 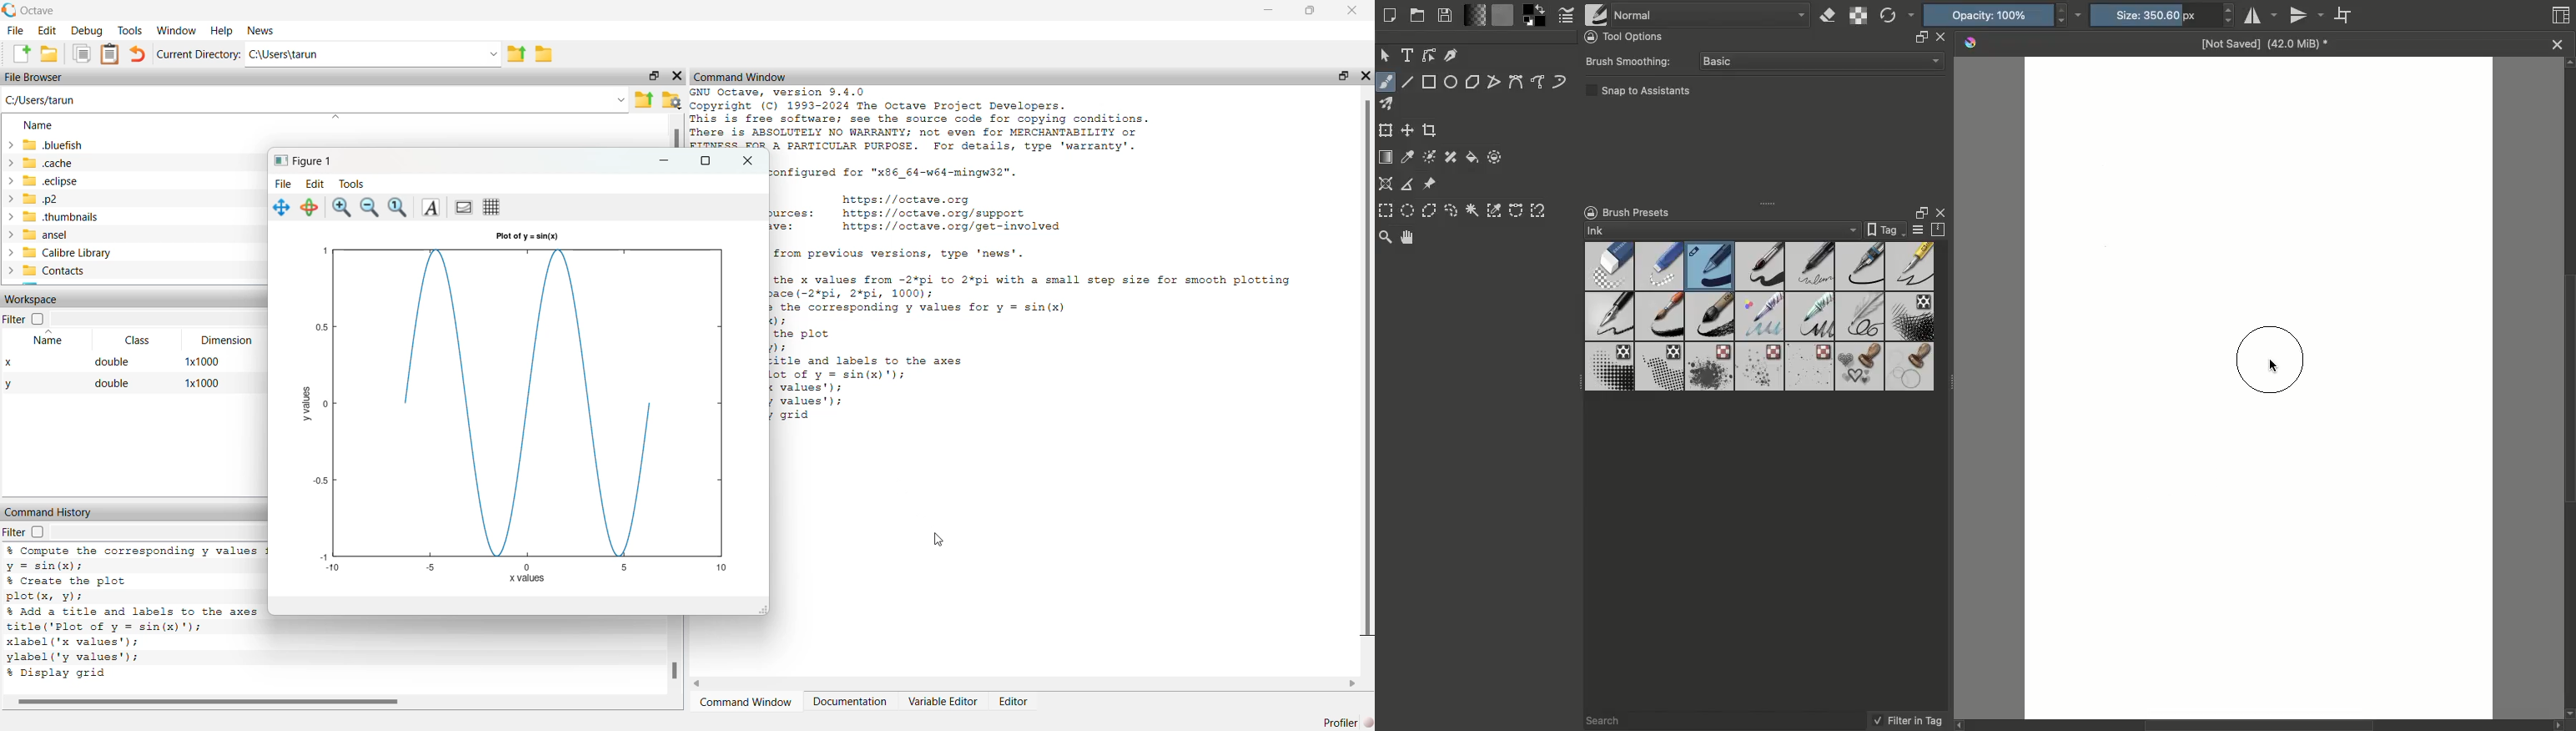 I want to click on Draw a gradient, so click(x=1386, y=157).